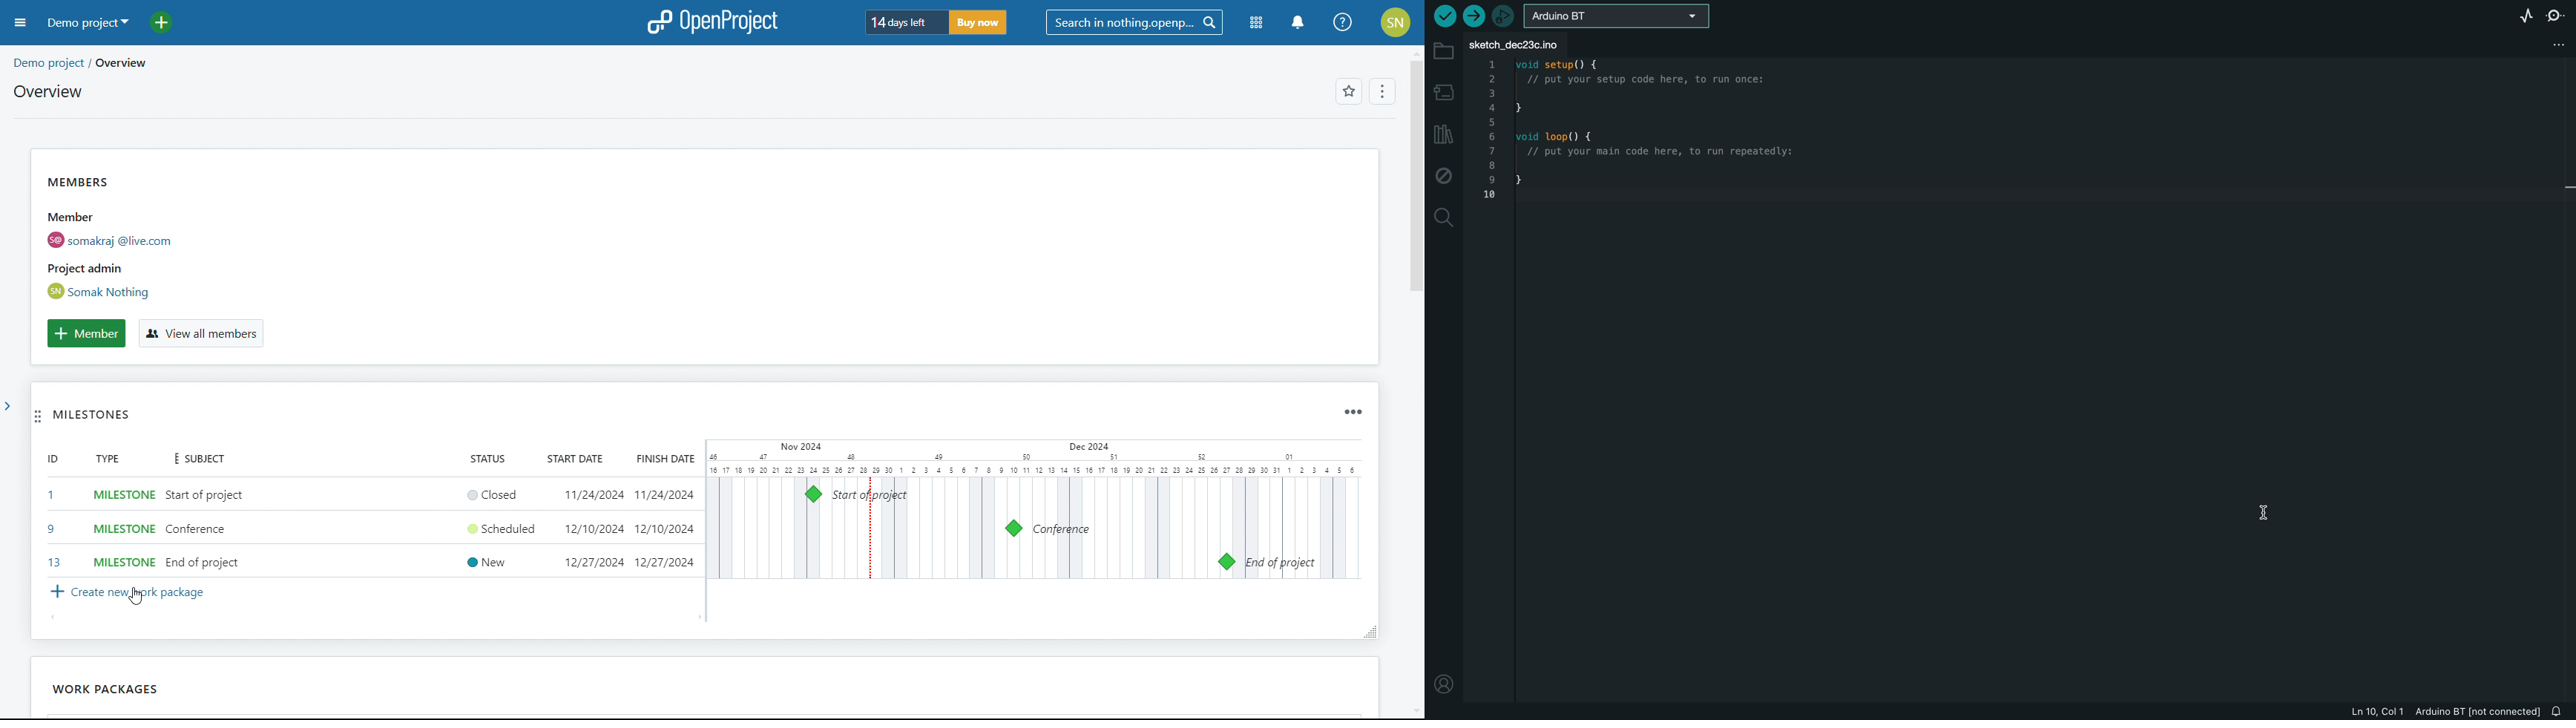 Image resolution: width=2576 pixels, height=728 pixels. What do you see at coordinates (1504, 16) in the screenshot?
I see `debugger` at bounding box center [1504, 16].